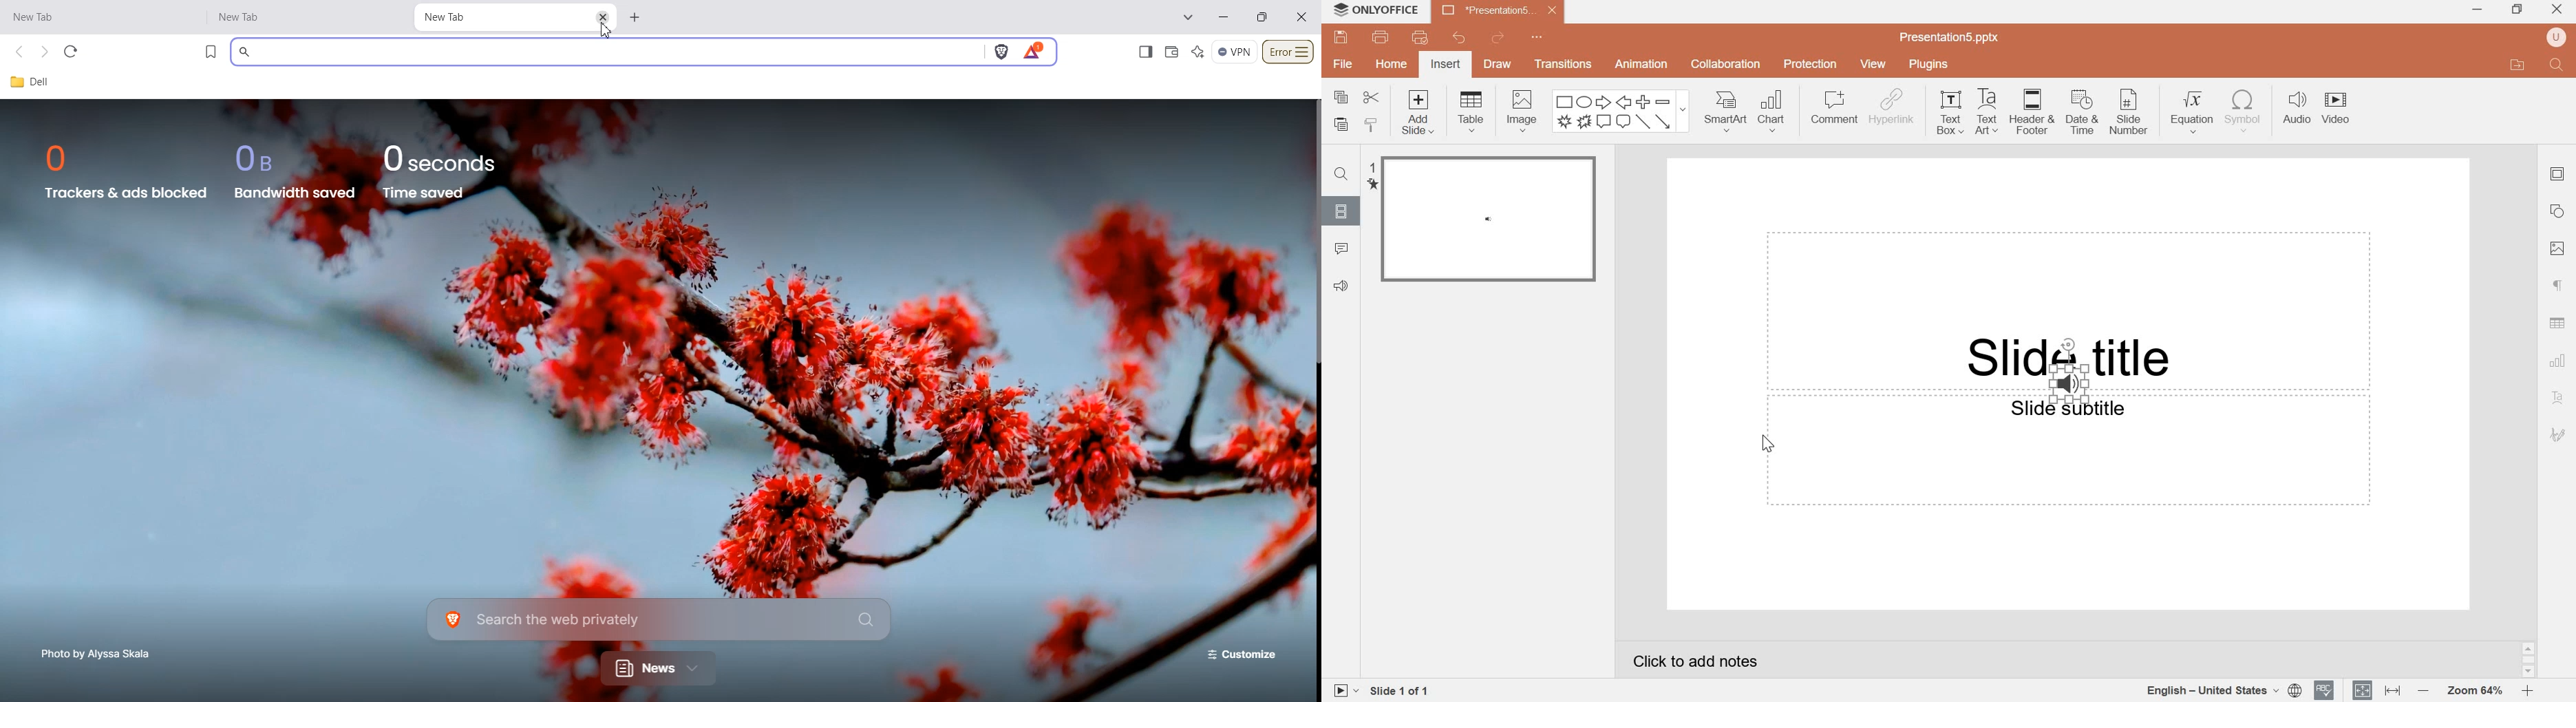 This screenshot has height=728, width=2576. Describe the element at coordinates (1446, 63) in the screenshot. I see `Insert` at that location.